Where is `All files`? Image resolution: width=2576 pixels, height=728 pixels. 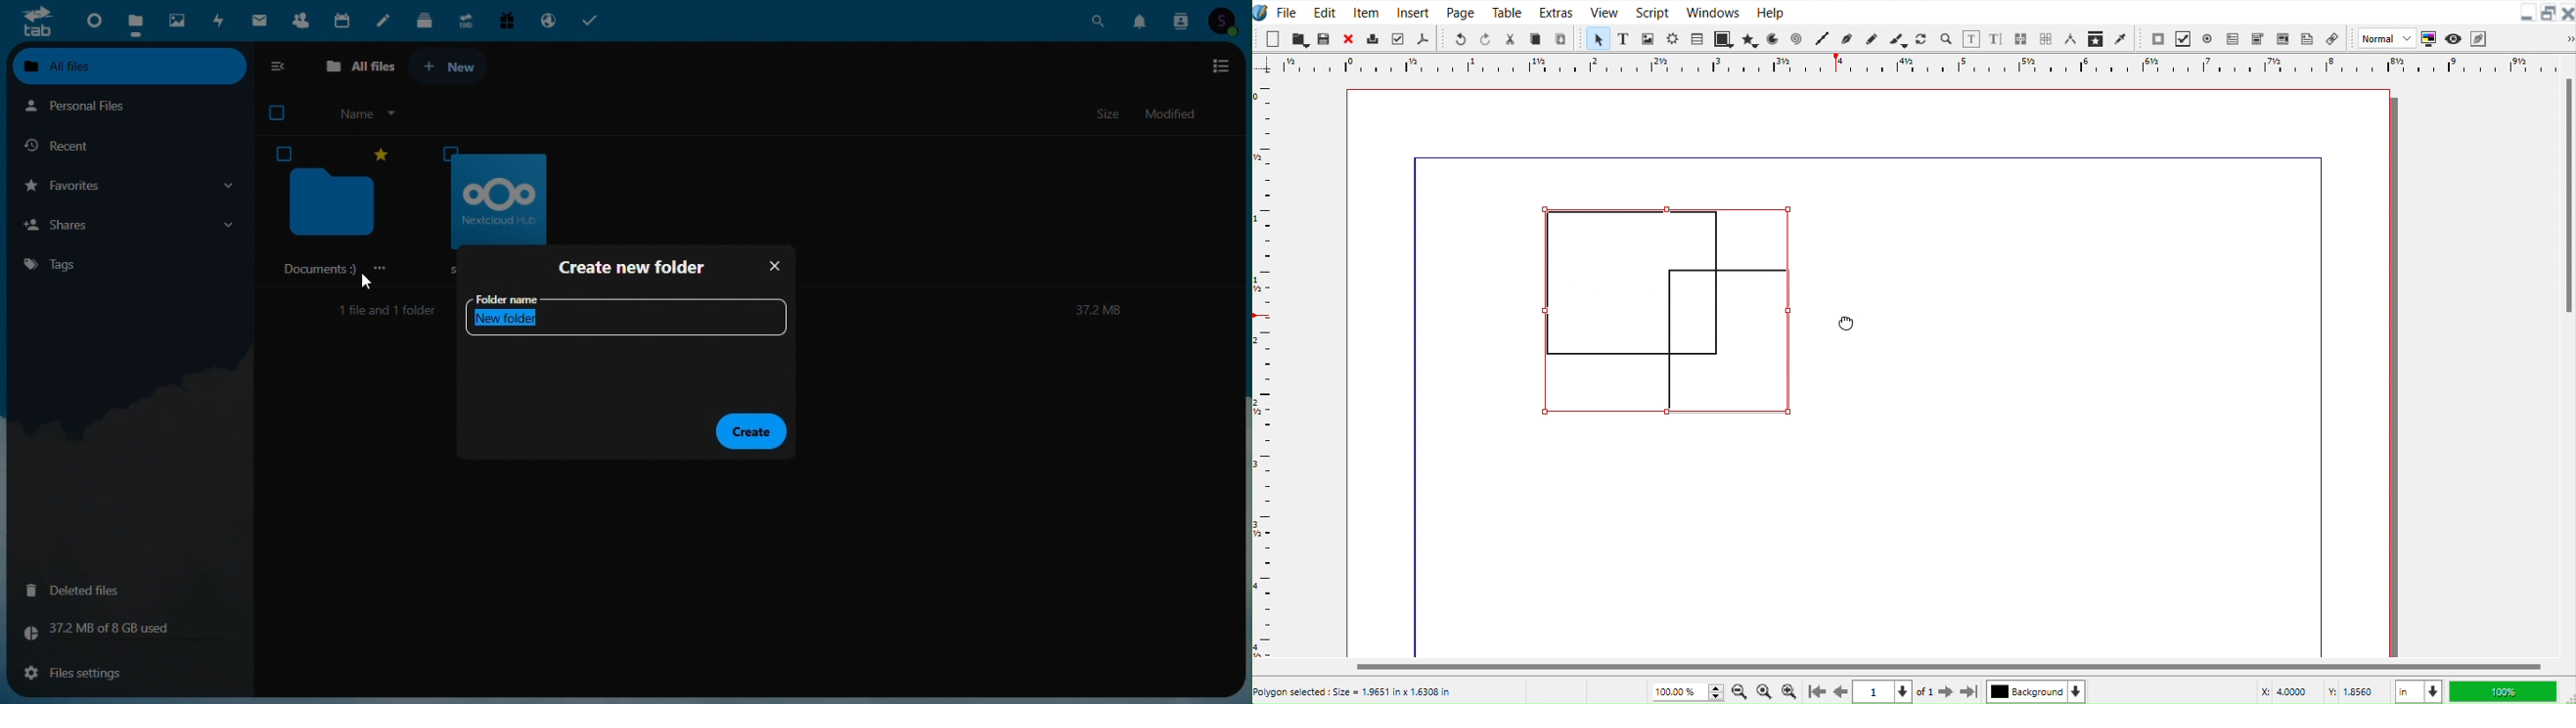 All files is located at coordinates (125, 66).